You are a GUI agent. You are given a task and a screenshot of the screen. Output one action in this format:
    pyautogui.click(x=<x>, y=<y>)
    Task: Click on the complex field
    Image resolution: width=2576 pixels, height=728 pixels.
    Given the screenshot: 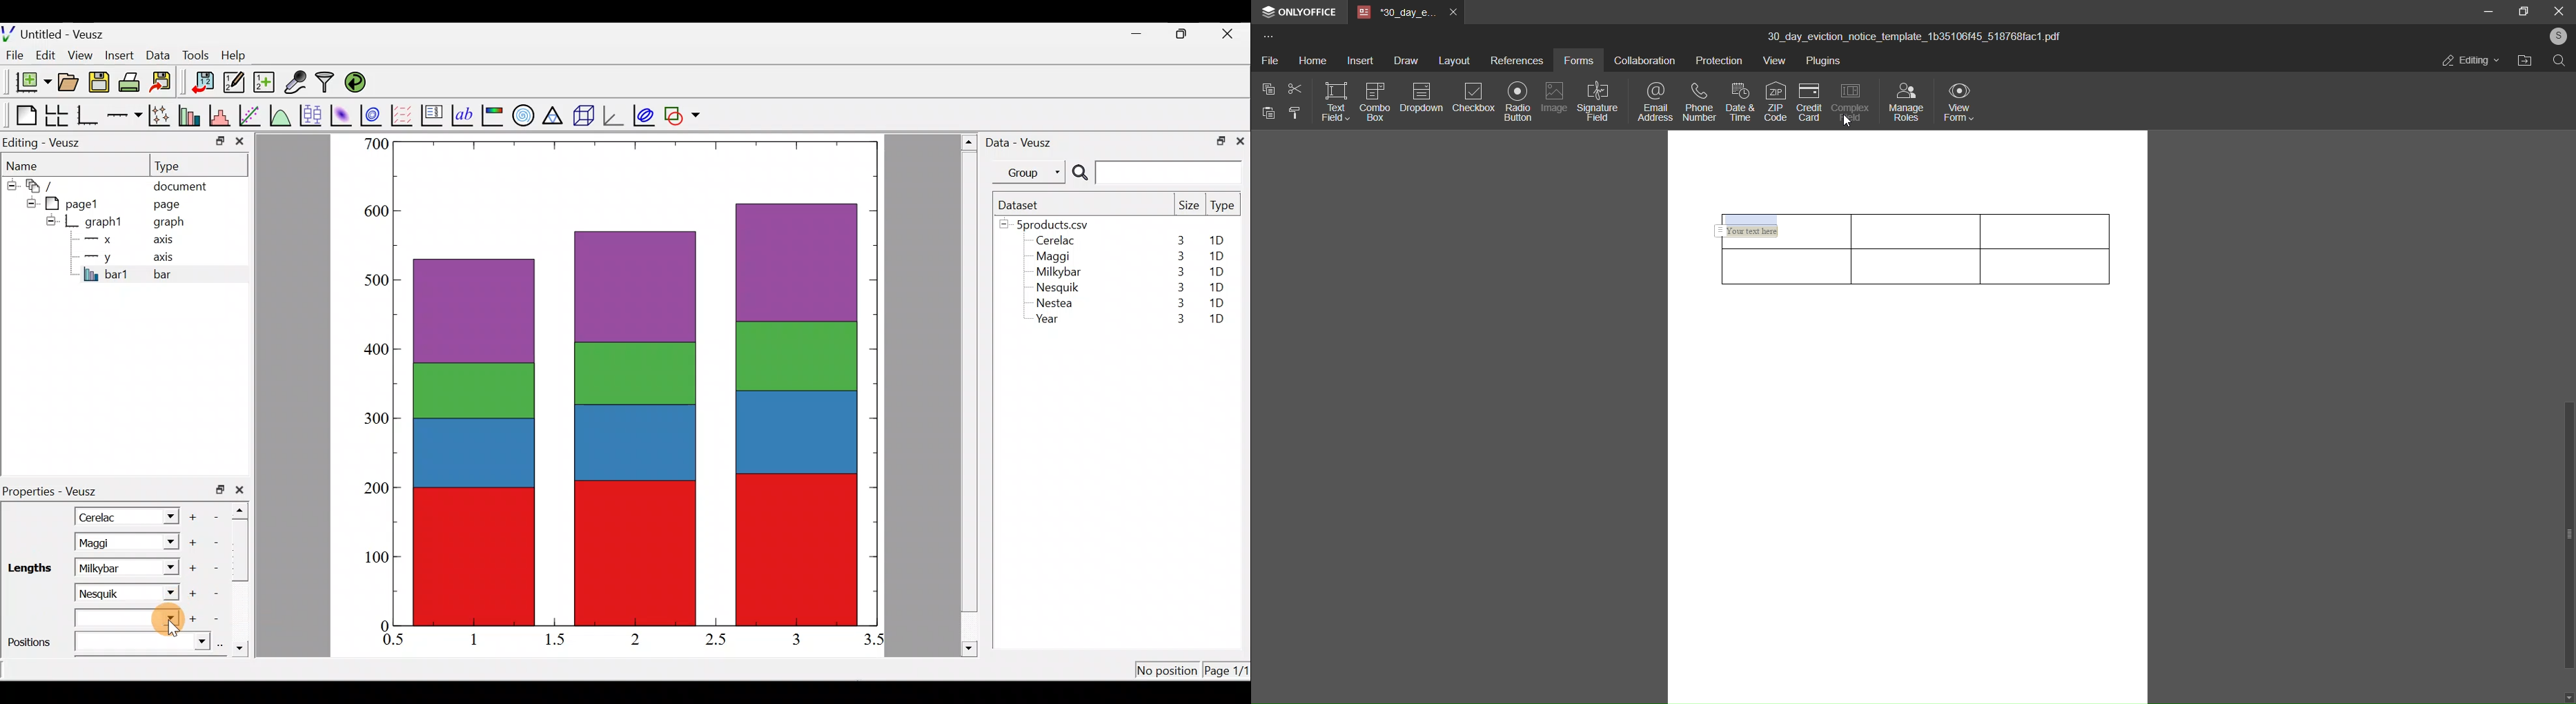 What is the action you would take?
    pyautogui.click(x=1849, y=101)
    